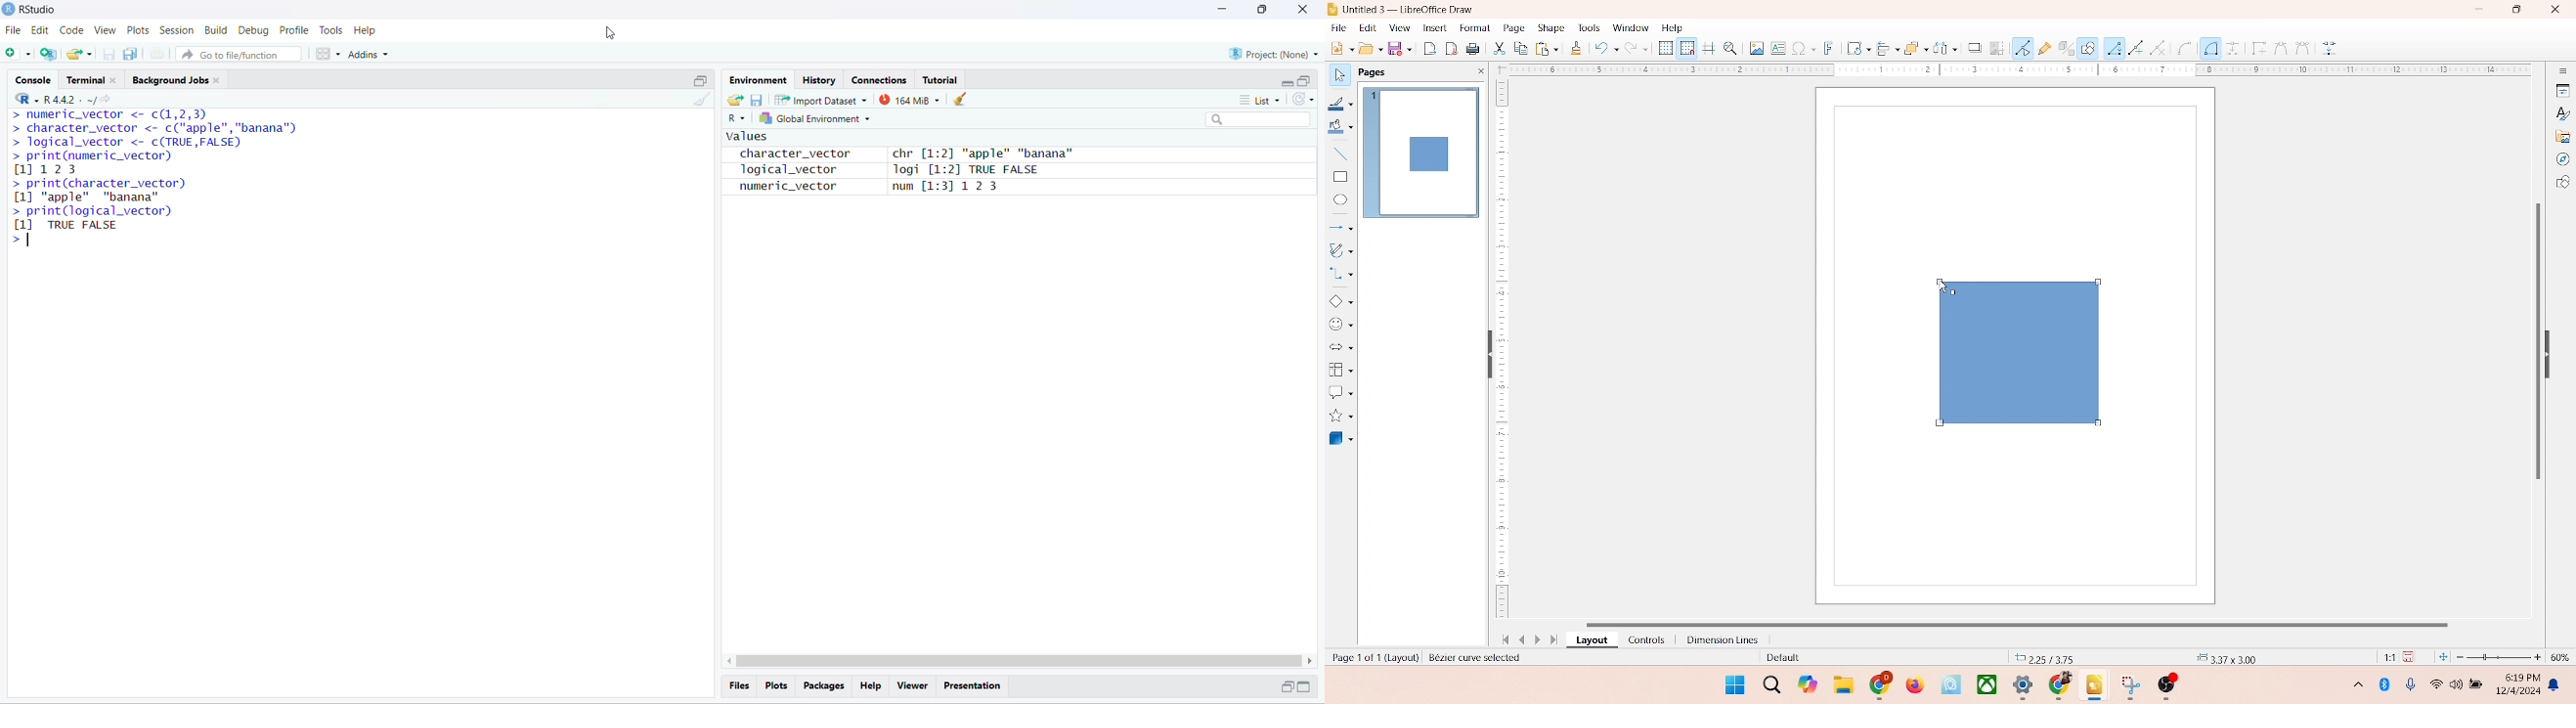 The image size is (2576, 728). Describe the element at coordinates (910, 100) in the screenshot. I see `163 MB` at that location.